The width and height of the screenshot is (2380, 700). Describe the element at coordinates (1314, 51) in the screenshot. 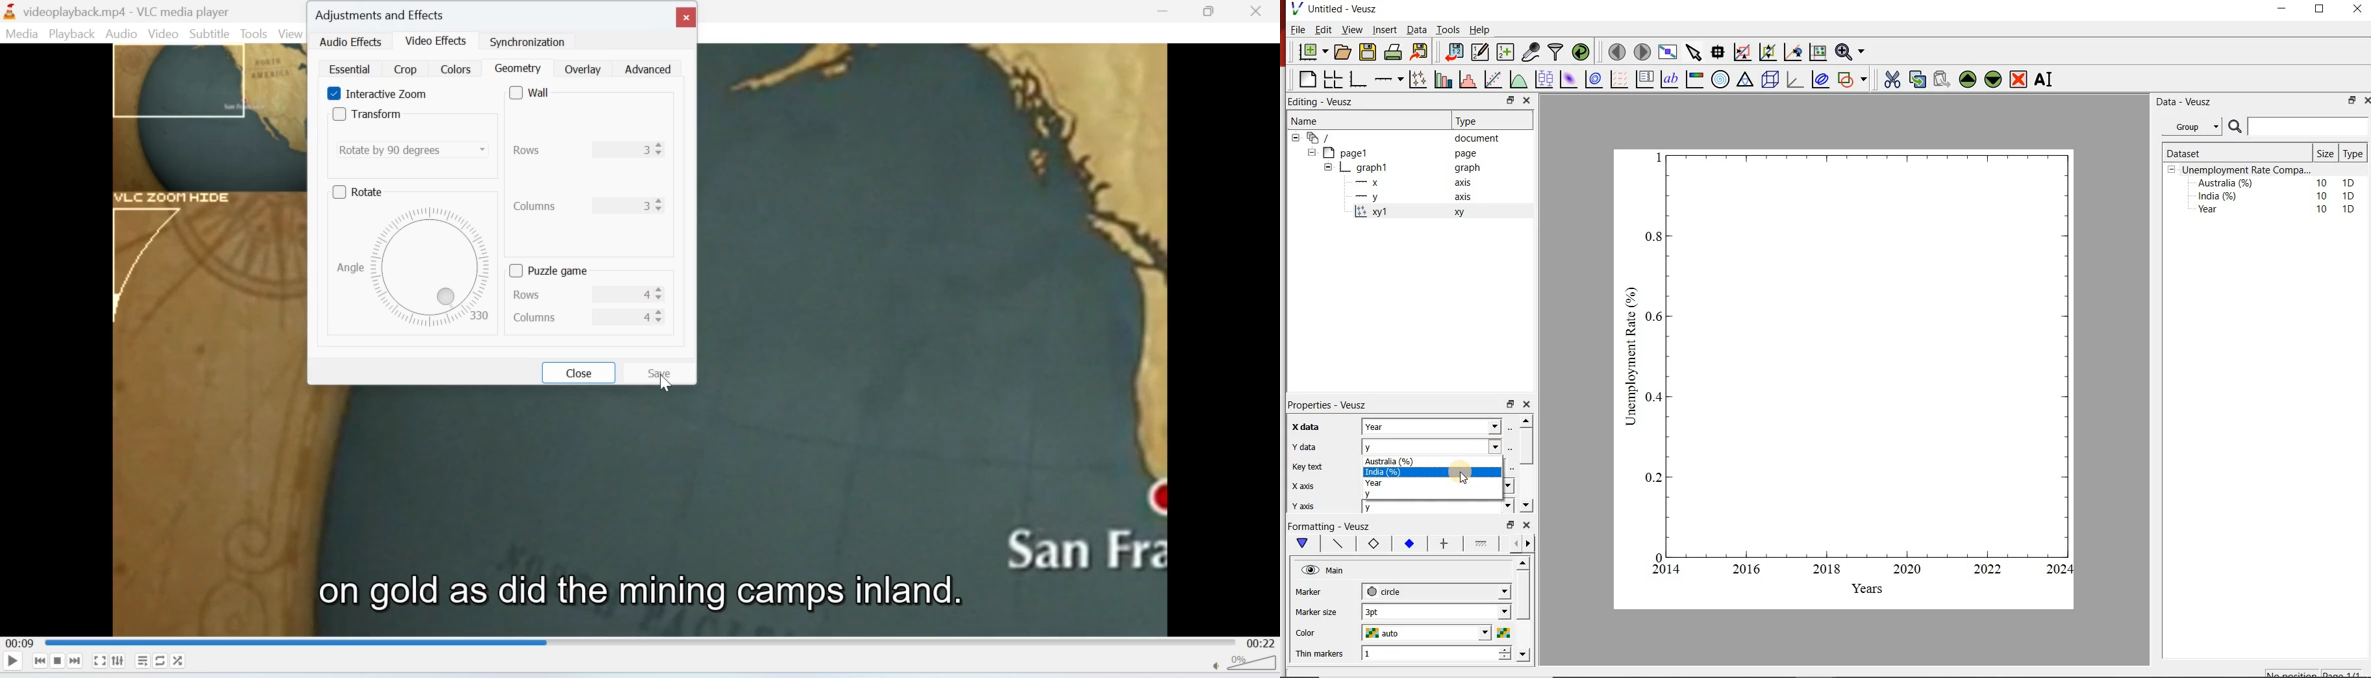

I see `new document` at that location.